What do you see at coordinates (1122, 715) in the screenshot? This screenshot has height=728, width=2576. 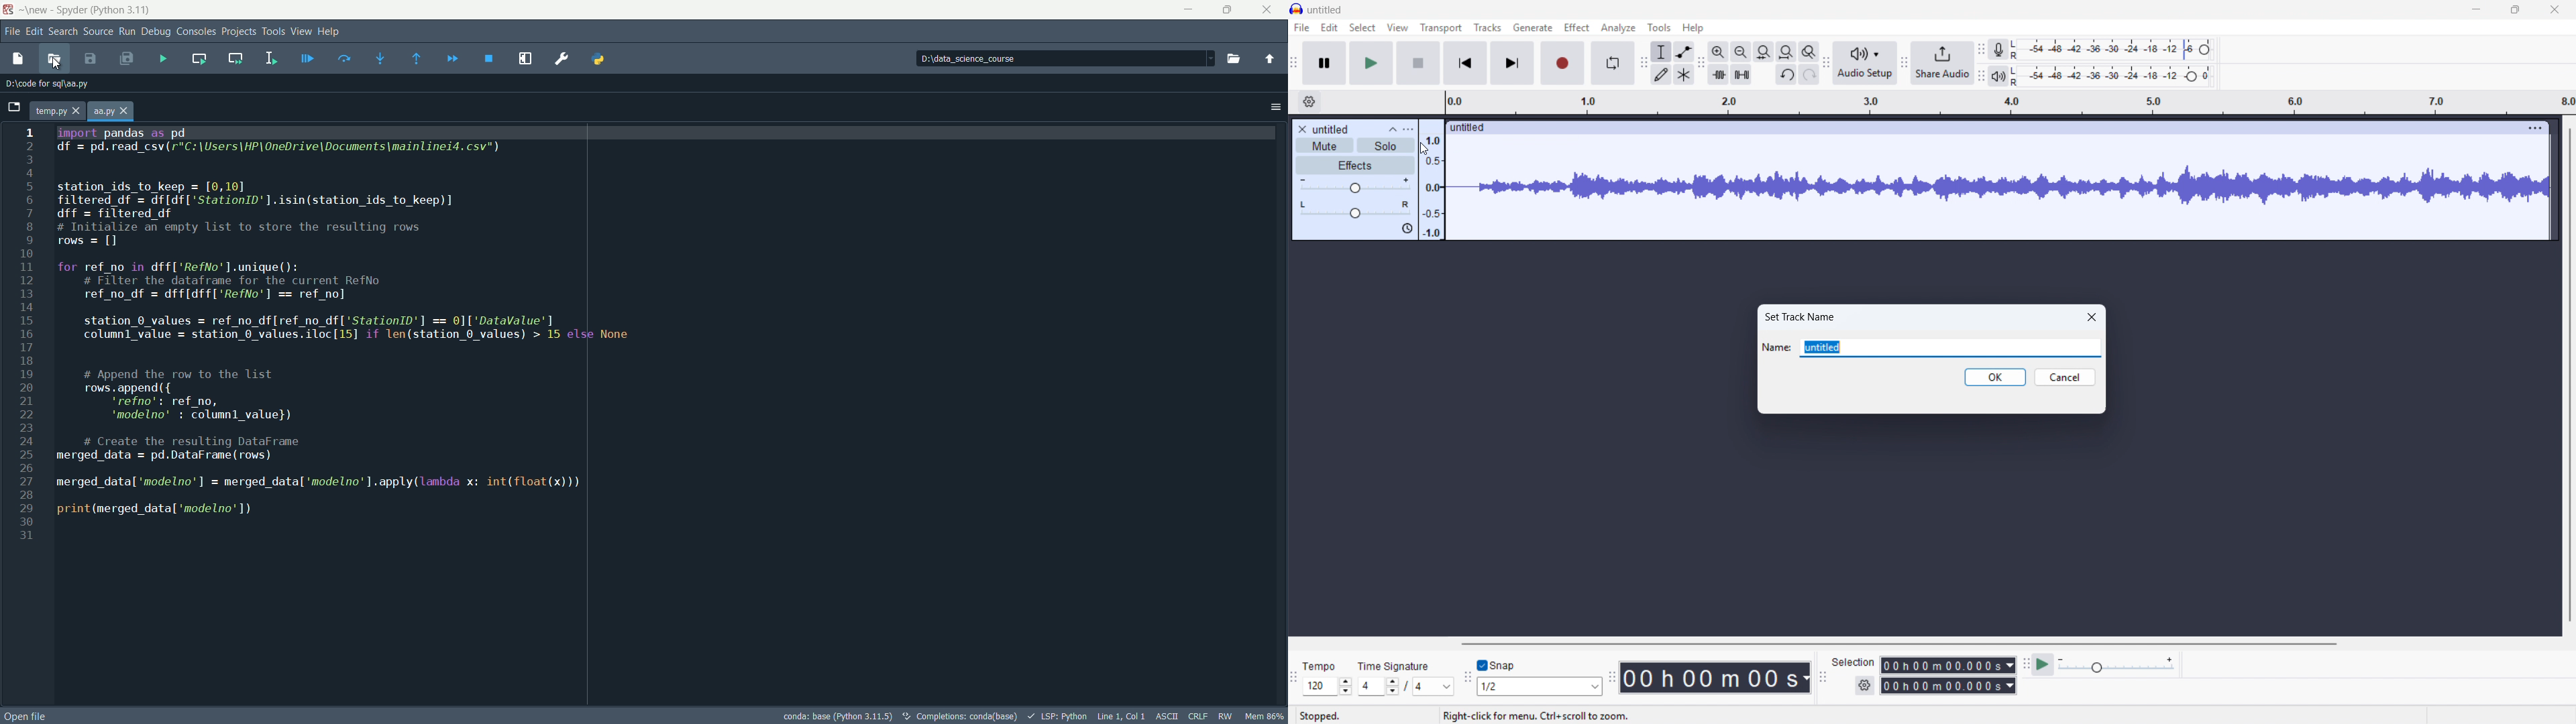 I see `cursor position` at bounding box center [1122, 715].